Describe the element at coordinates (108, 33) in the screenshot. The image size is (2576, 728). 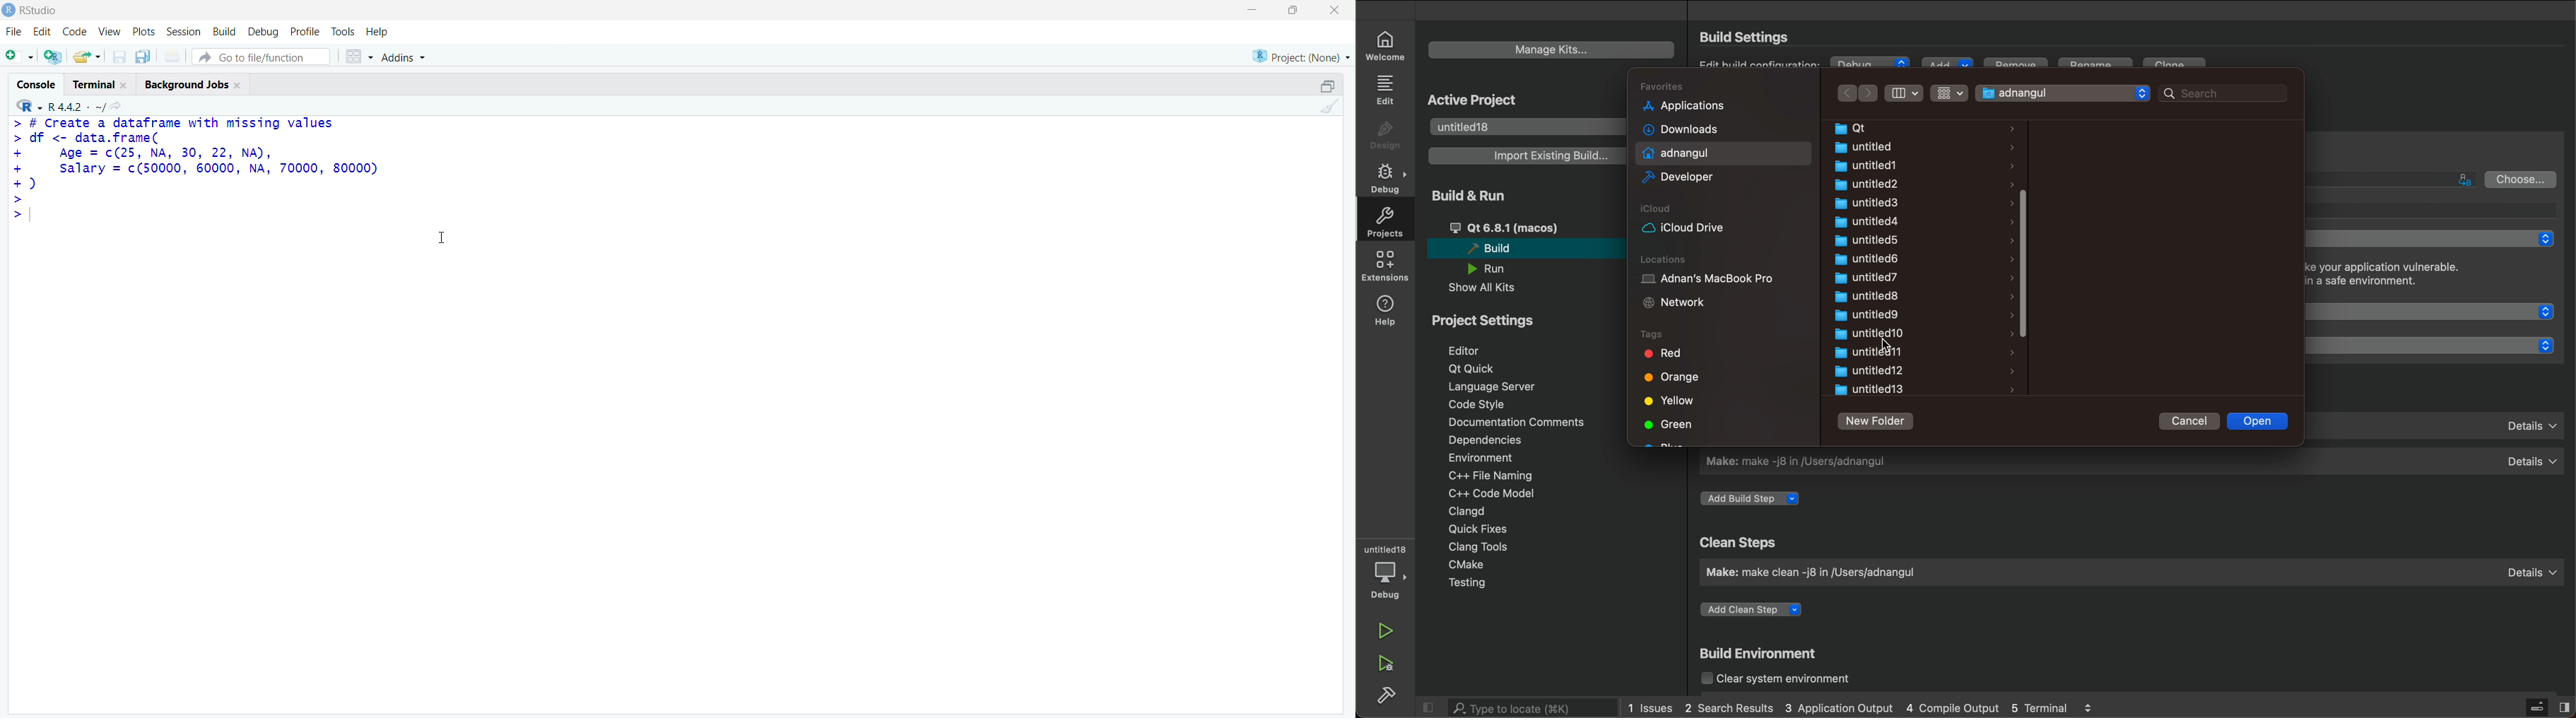
I see `View` at that location.